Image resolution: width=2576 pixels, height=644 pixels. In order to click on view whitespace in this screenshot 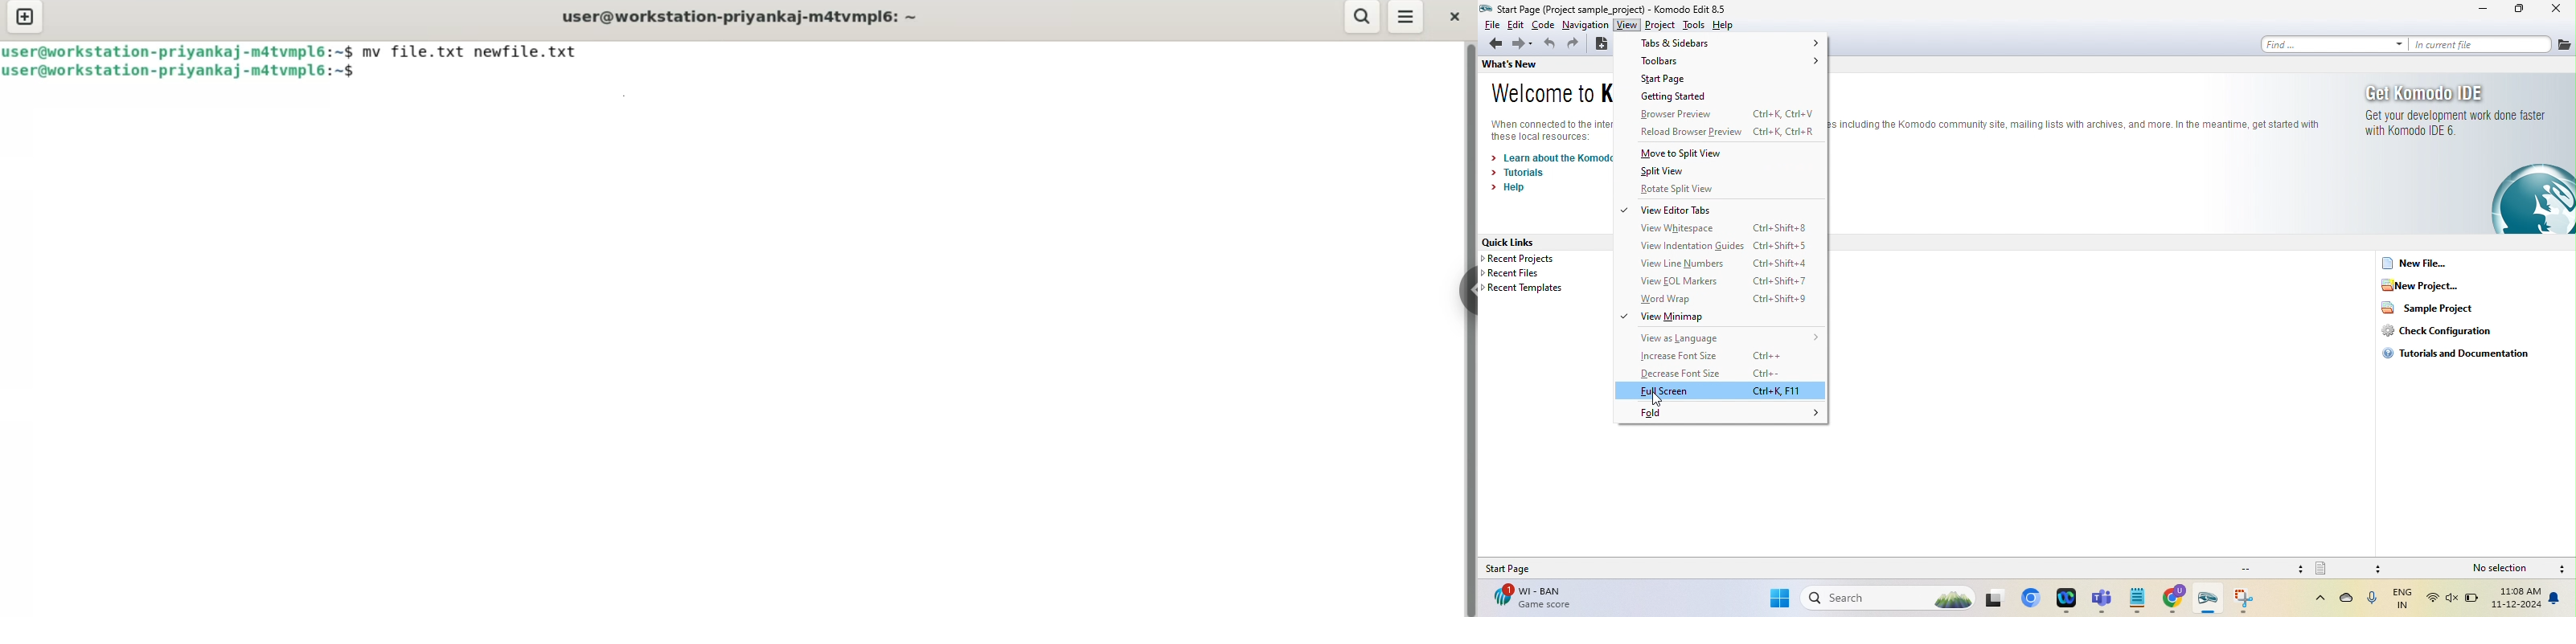, I will do `click(1722, 228)`.